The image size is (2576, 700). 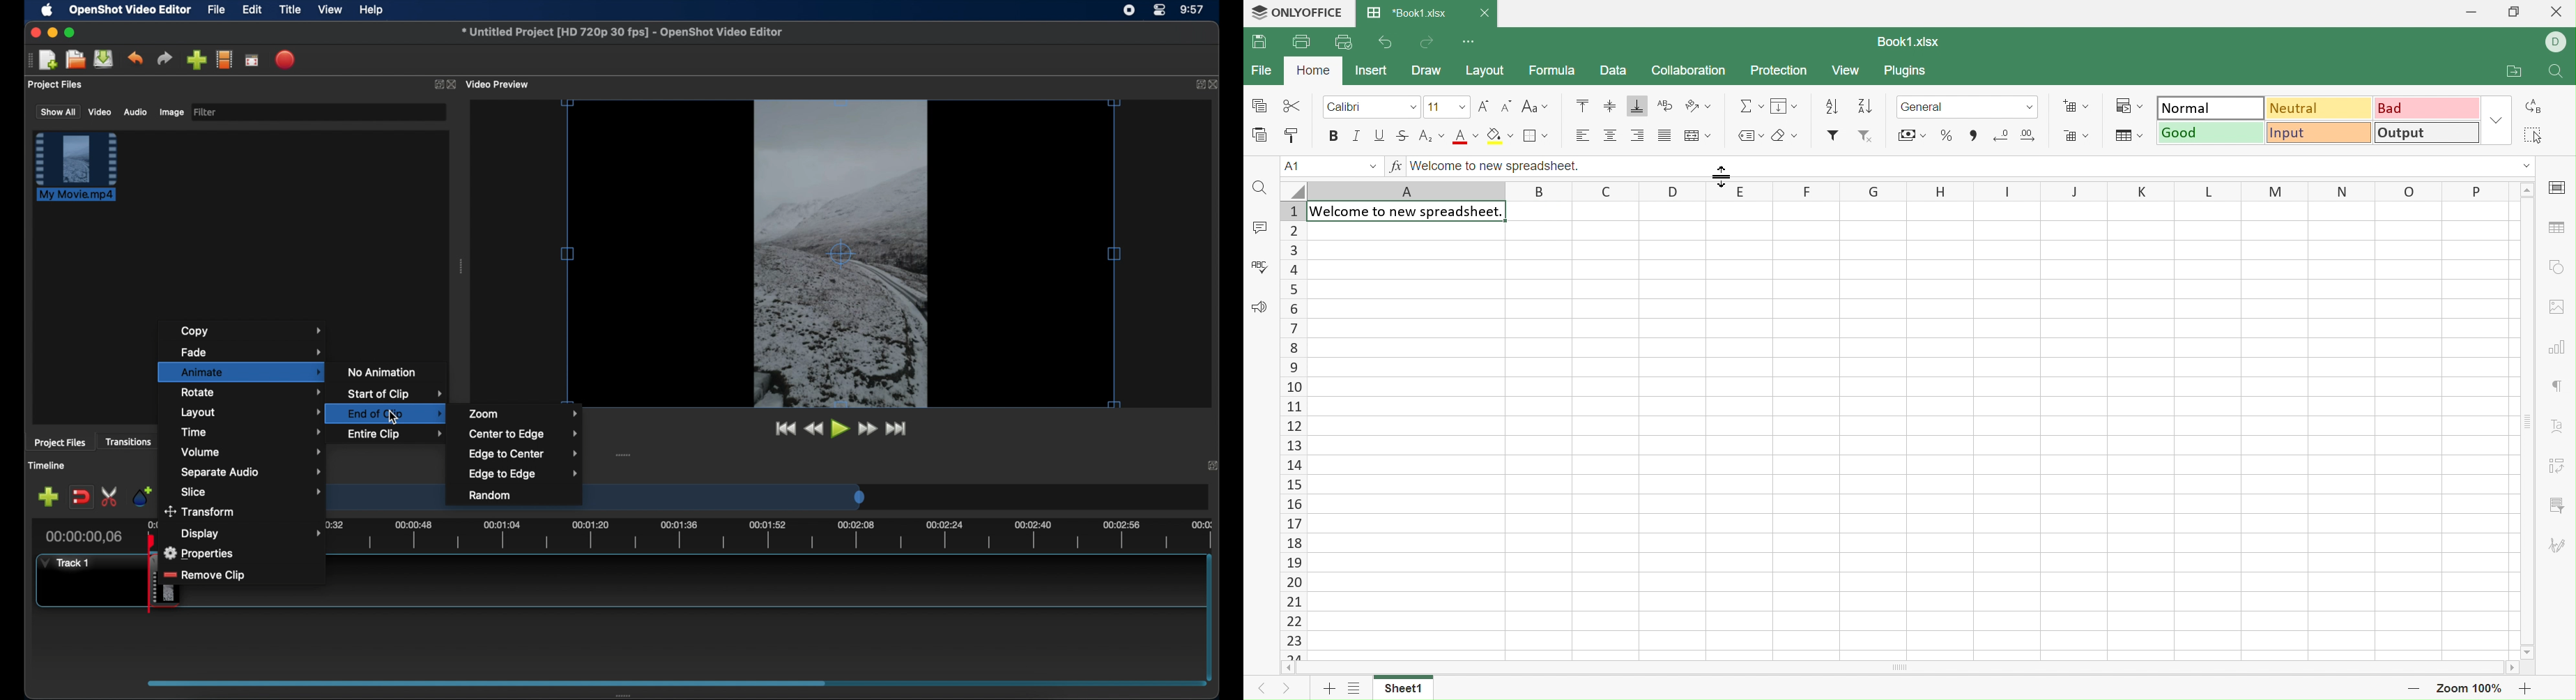 I want to click on Protection, so click(x=1780, y=70).